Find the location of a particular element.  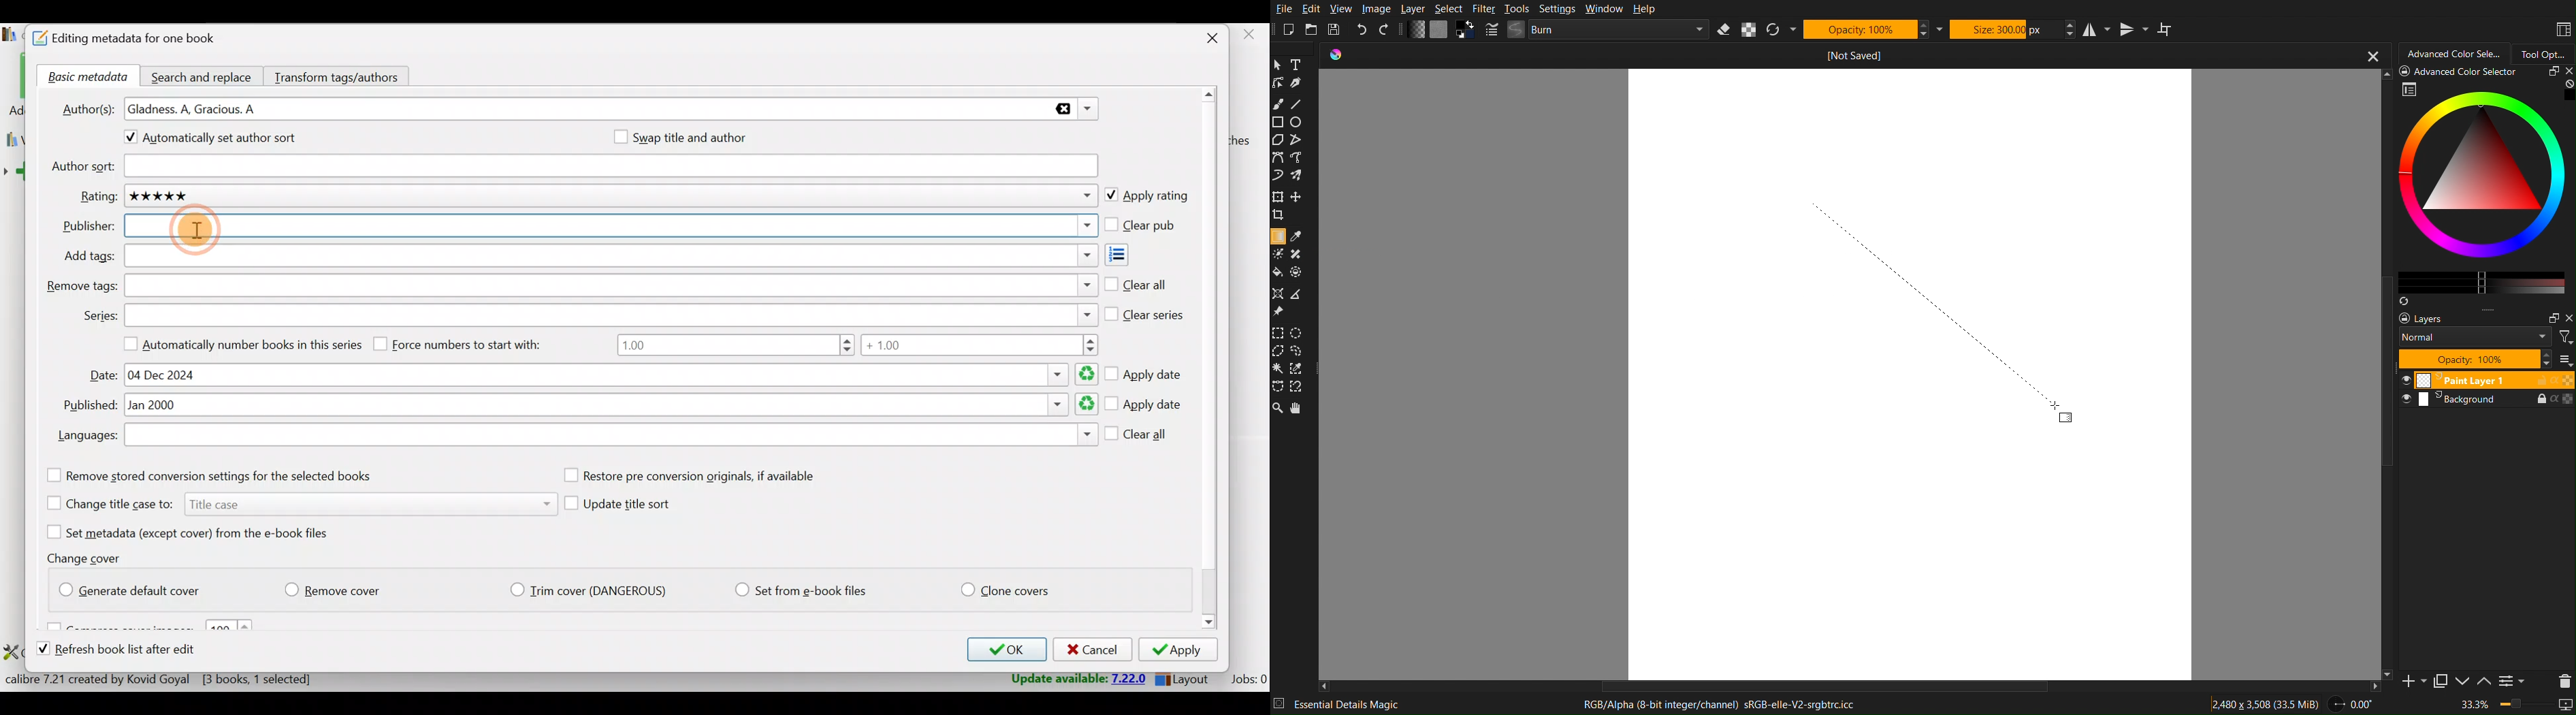

Clear all is located at coordinates (1136, 282).